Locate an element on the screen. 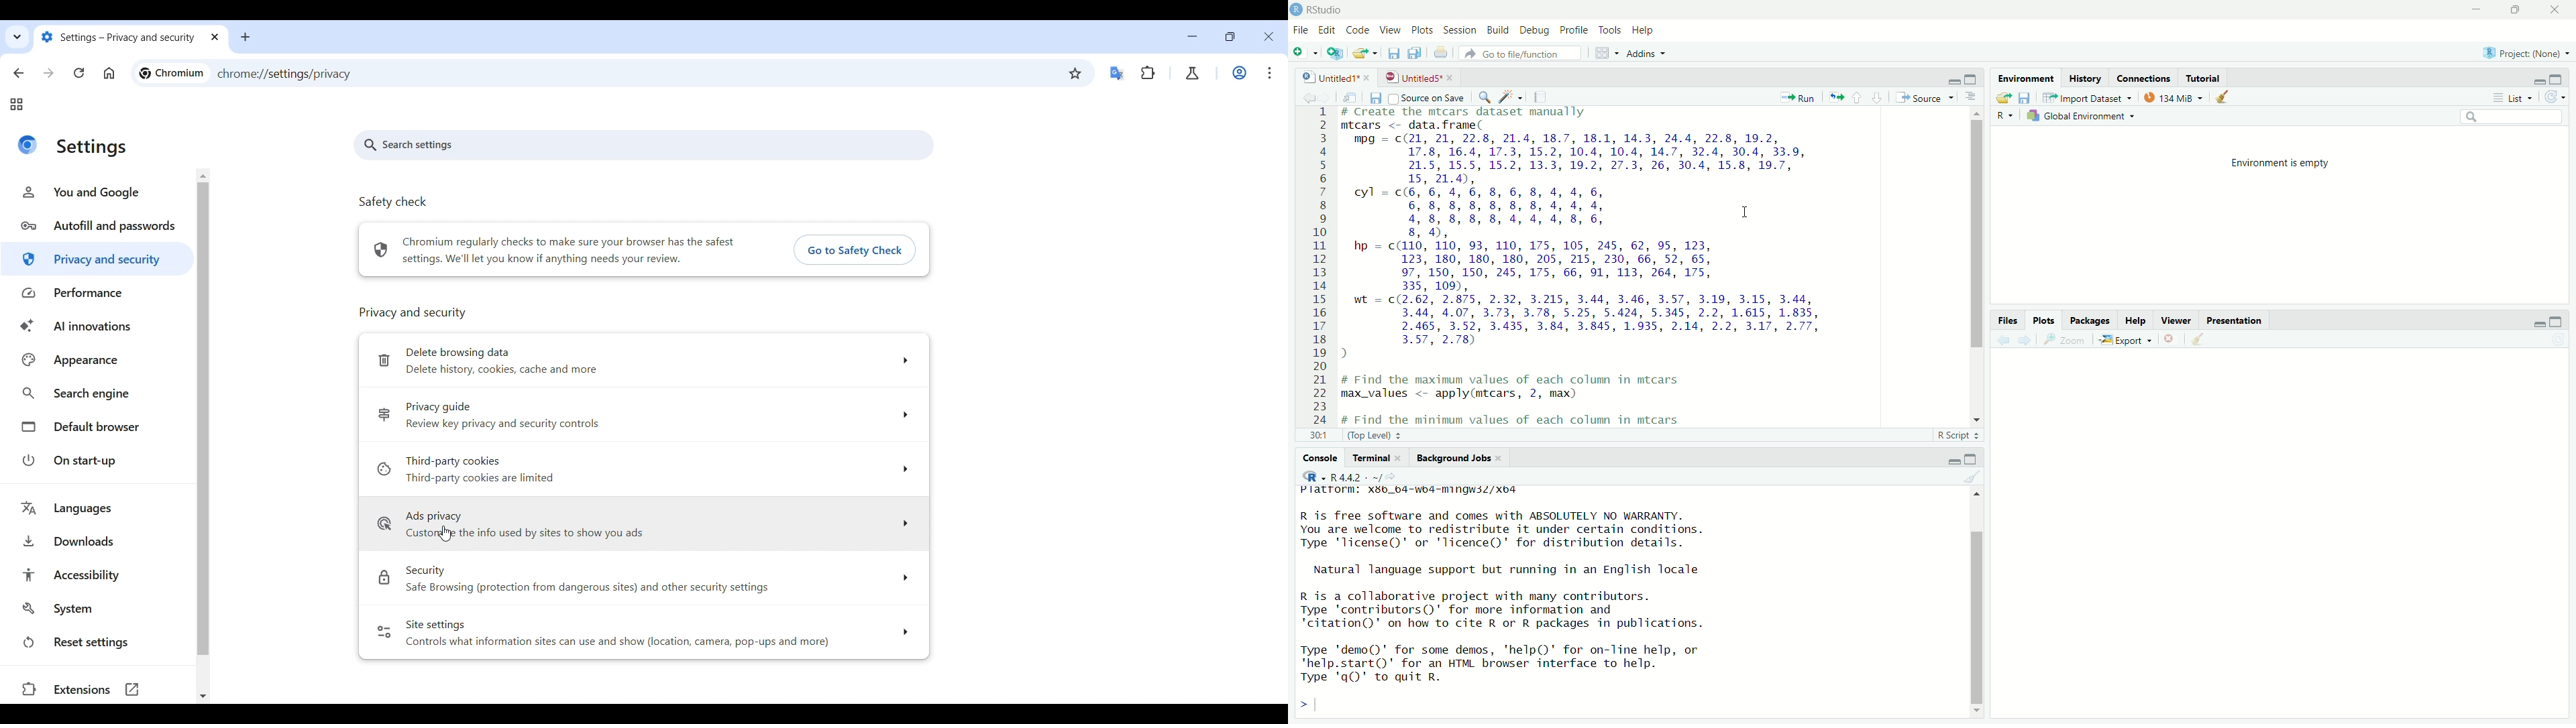 The width and height of the screenshot is (2576, 728). Run is located at coordinates (1799, 97).